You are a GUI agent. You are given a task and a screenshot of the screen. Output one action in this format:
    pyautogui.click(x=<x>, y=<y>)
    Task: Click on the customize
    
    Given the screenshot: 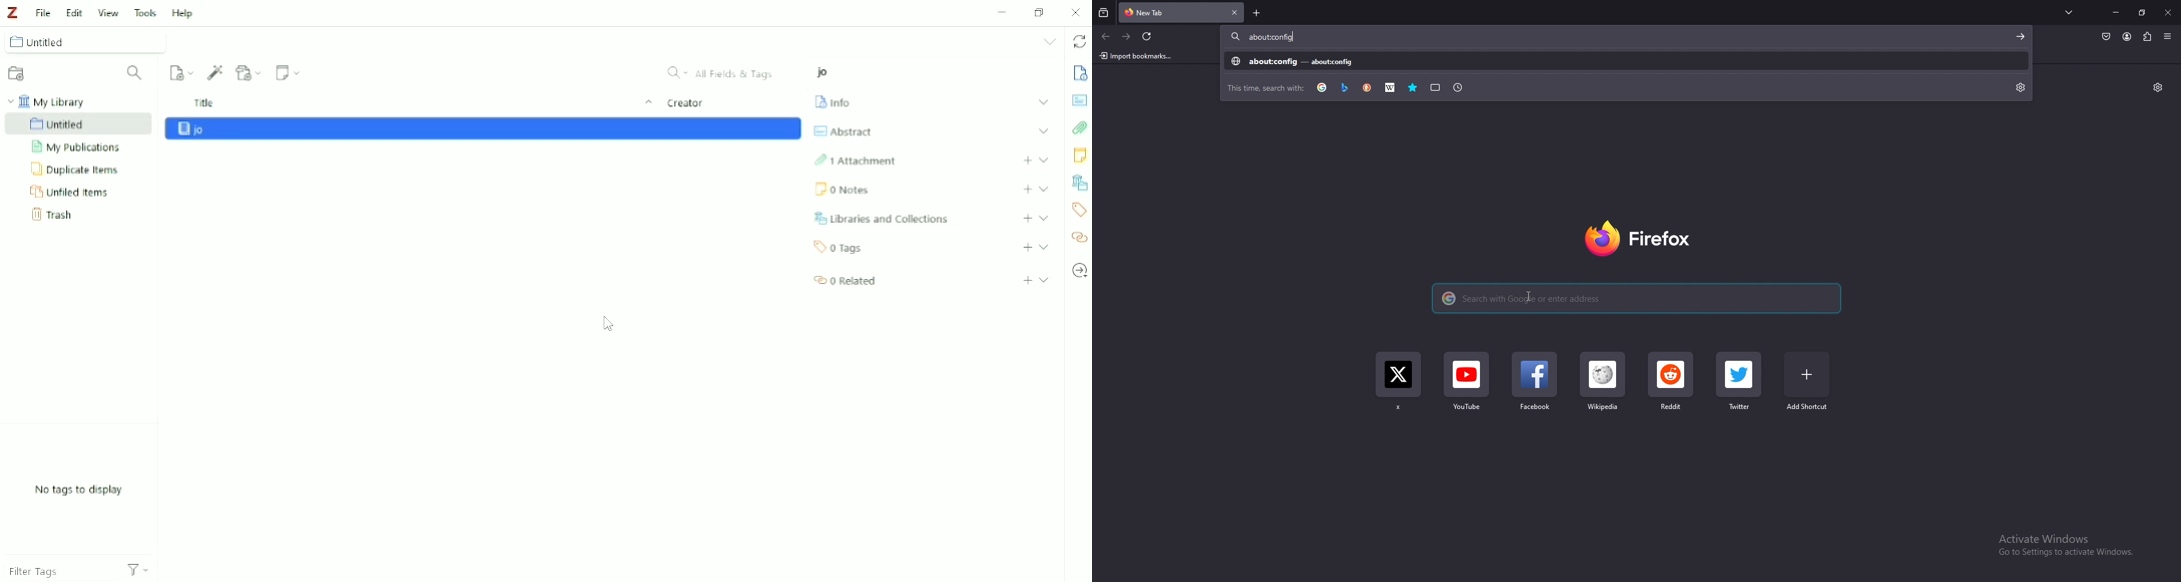 What is the action you would take?
    pyautogui.click(x=2158, y=87)
    